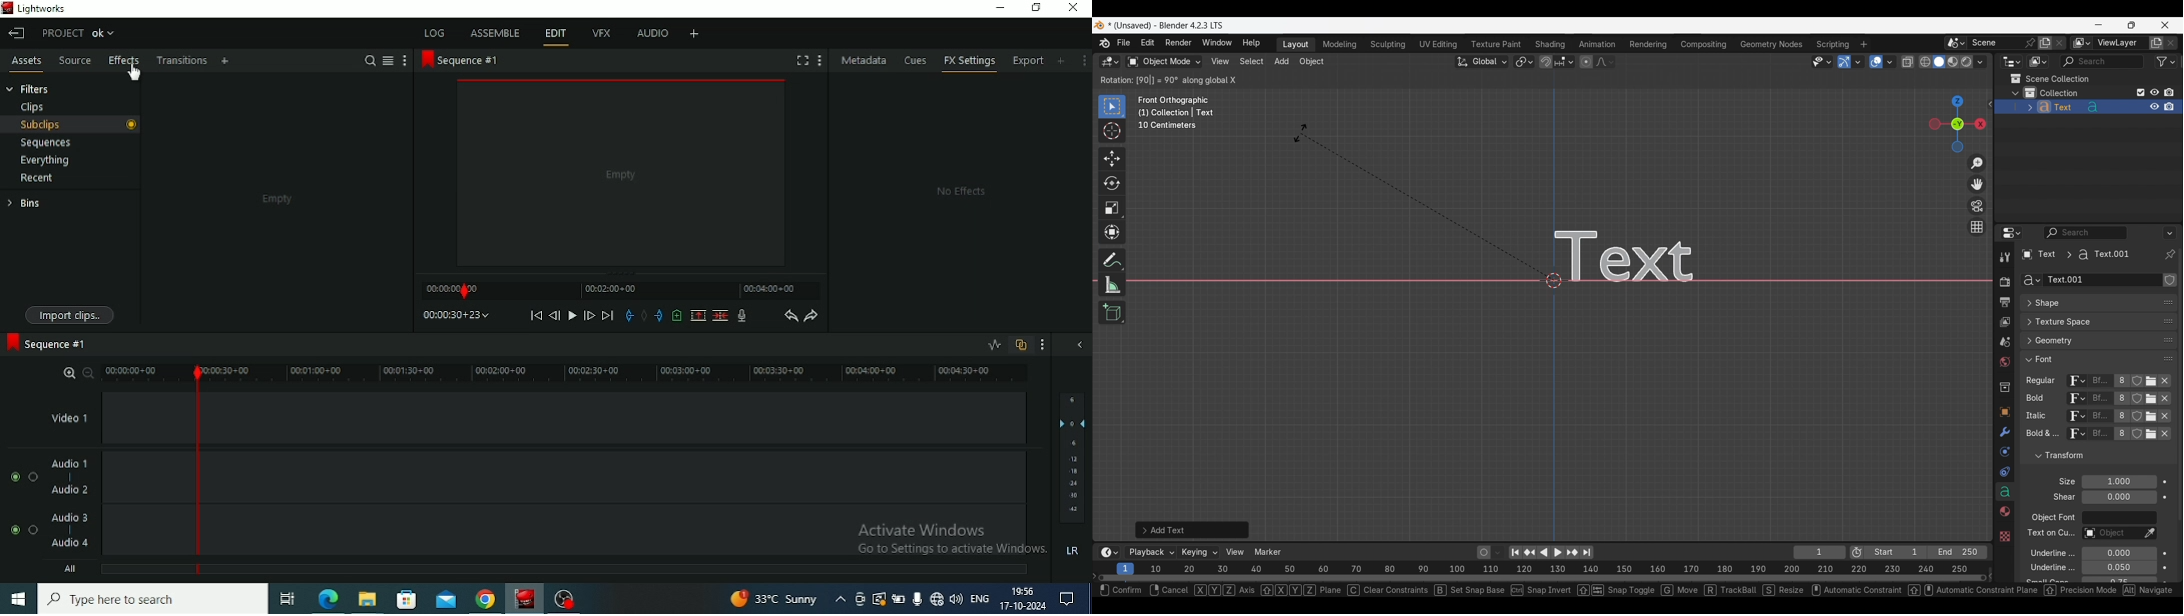  I want to click on language, so click(980, 598).